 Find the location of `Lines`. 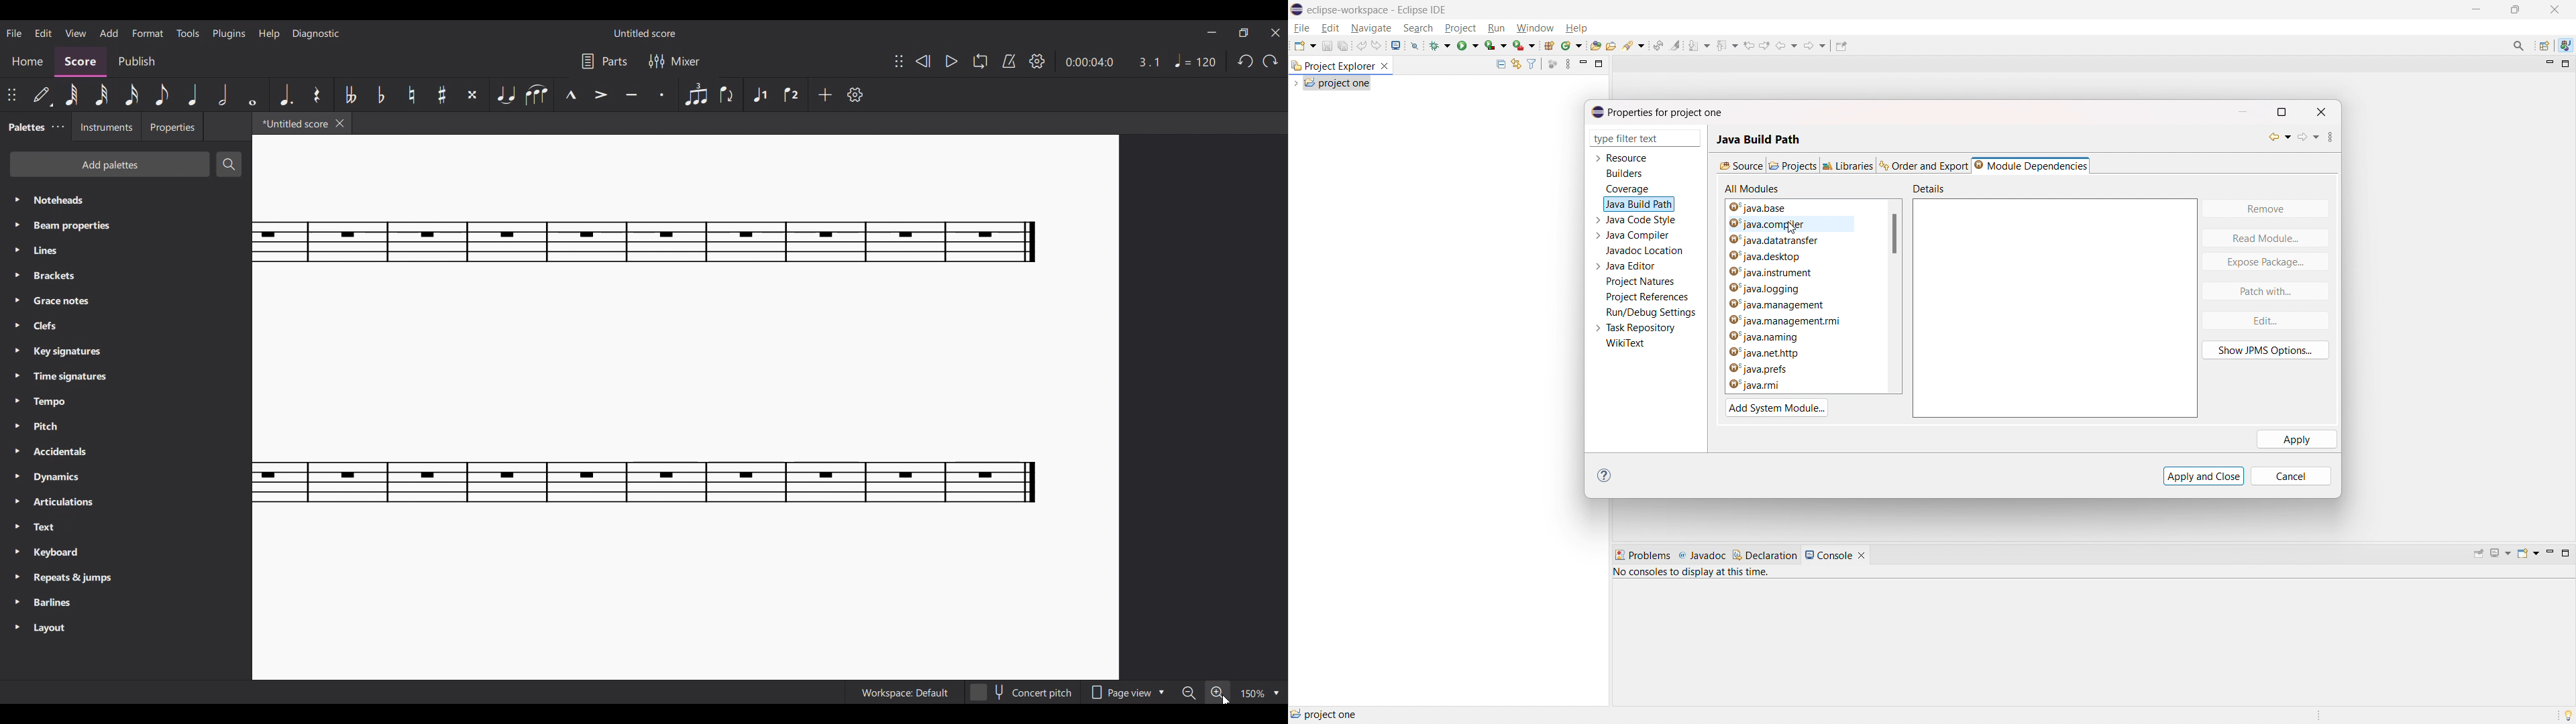

Lines is located at coordinates (125, 250).